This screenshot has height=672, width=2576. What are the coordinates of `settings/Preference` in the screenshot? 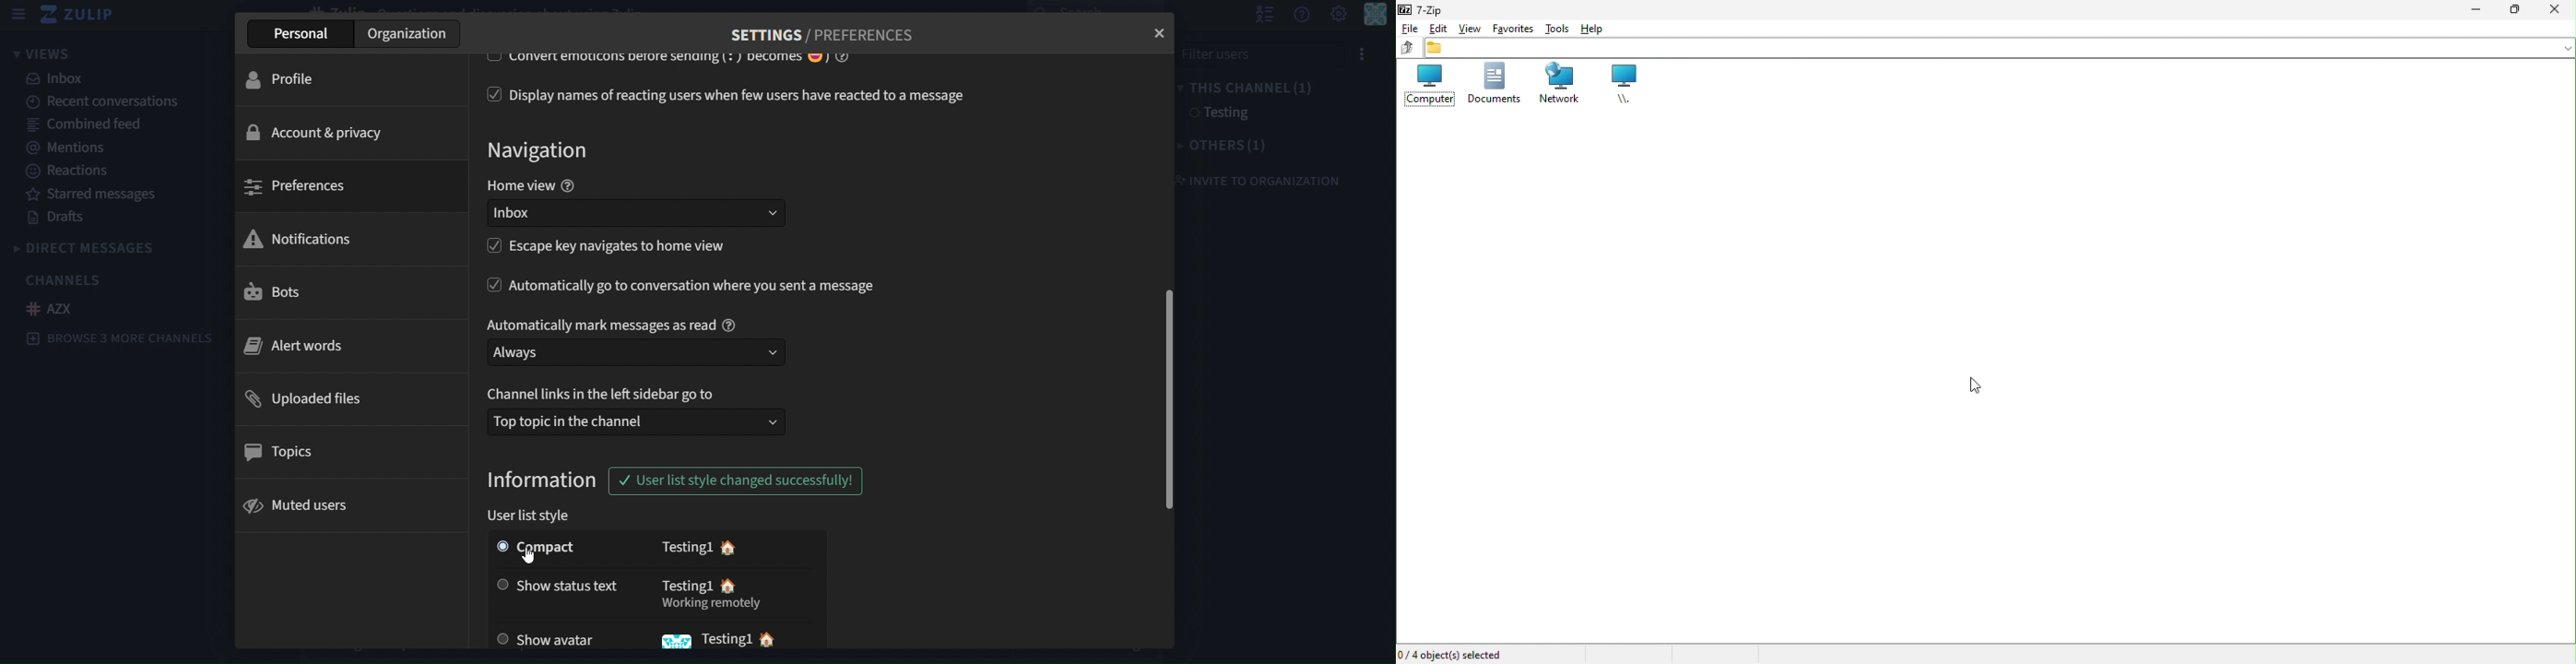 It's located at (823, 35).